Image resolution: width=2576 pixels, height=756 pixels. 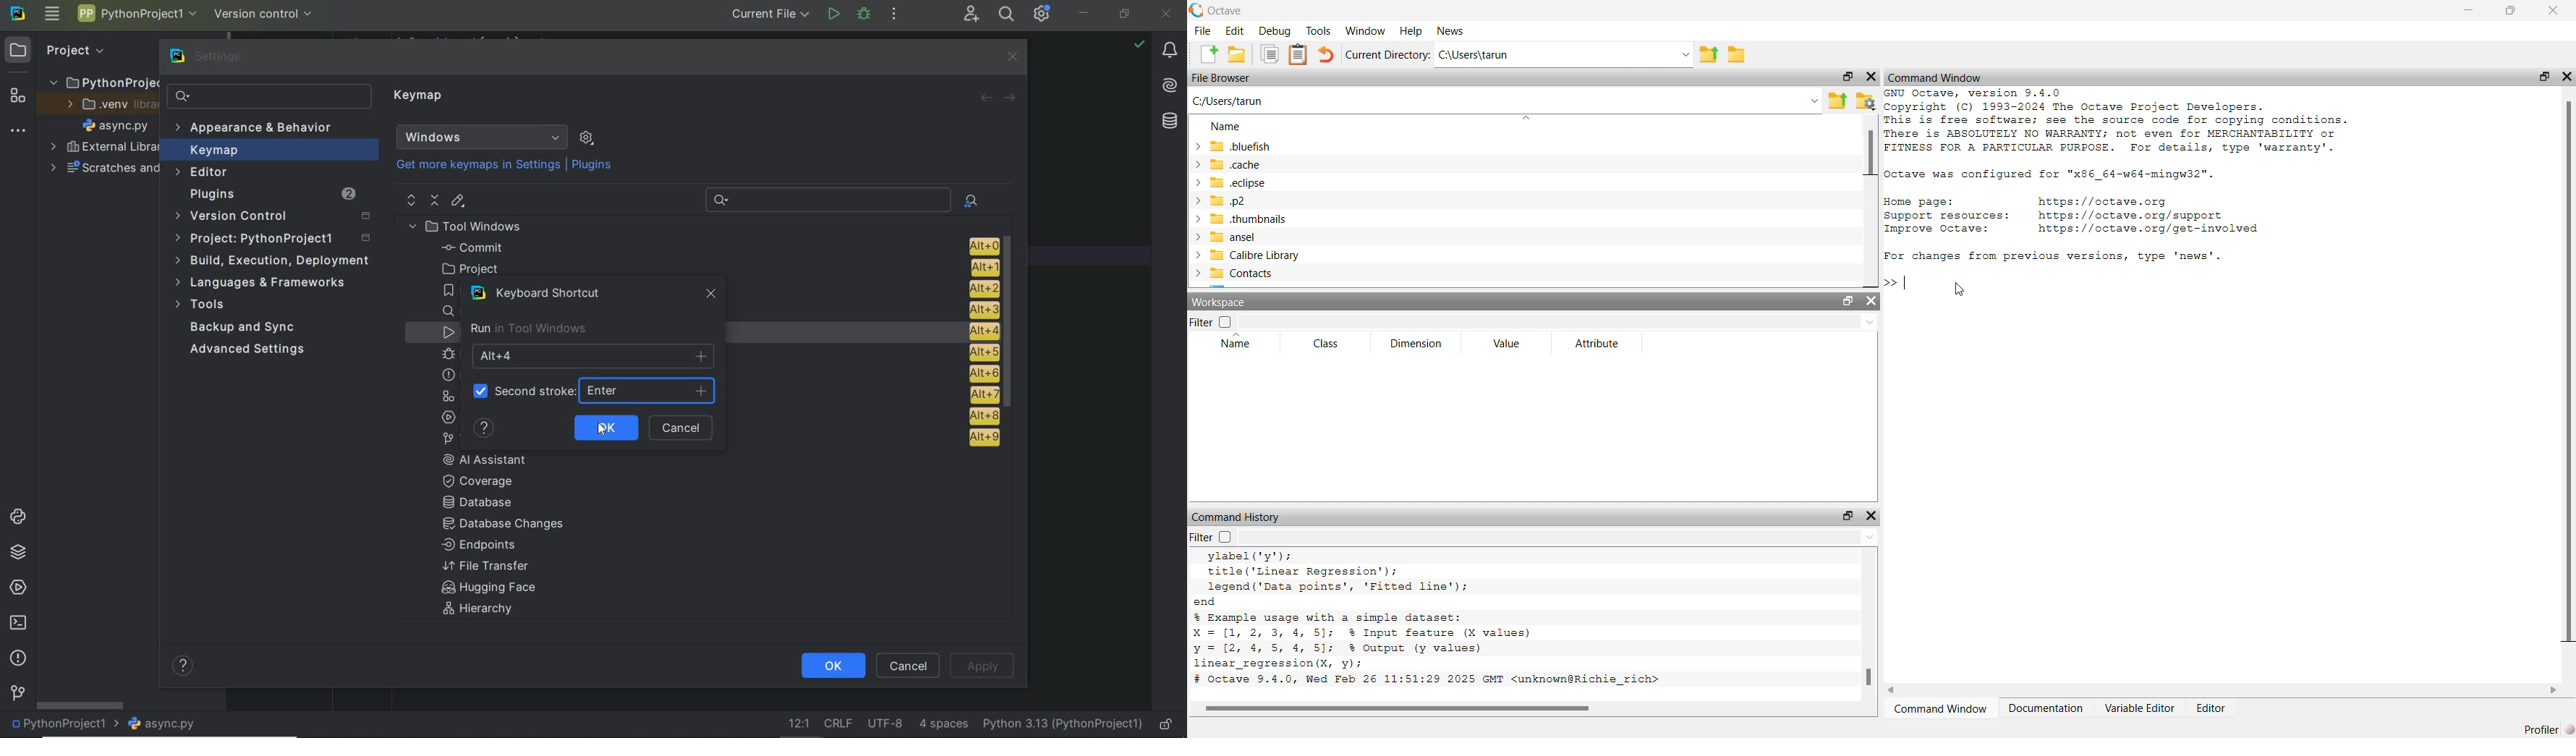 I want to click on structure, so click(x=16, y=94).